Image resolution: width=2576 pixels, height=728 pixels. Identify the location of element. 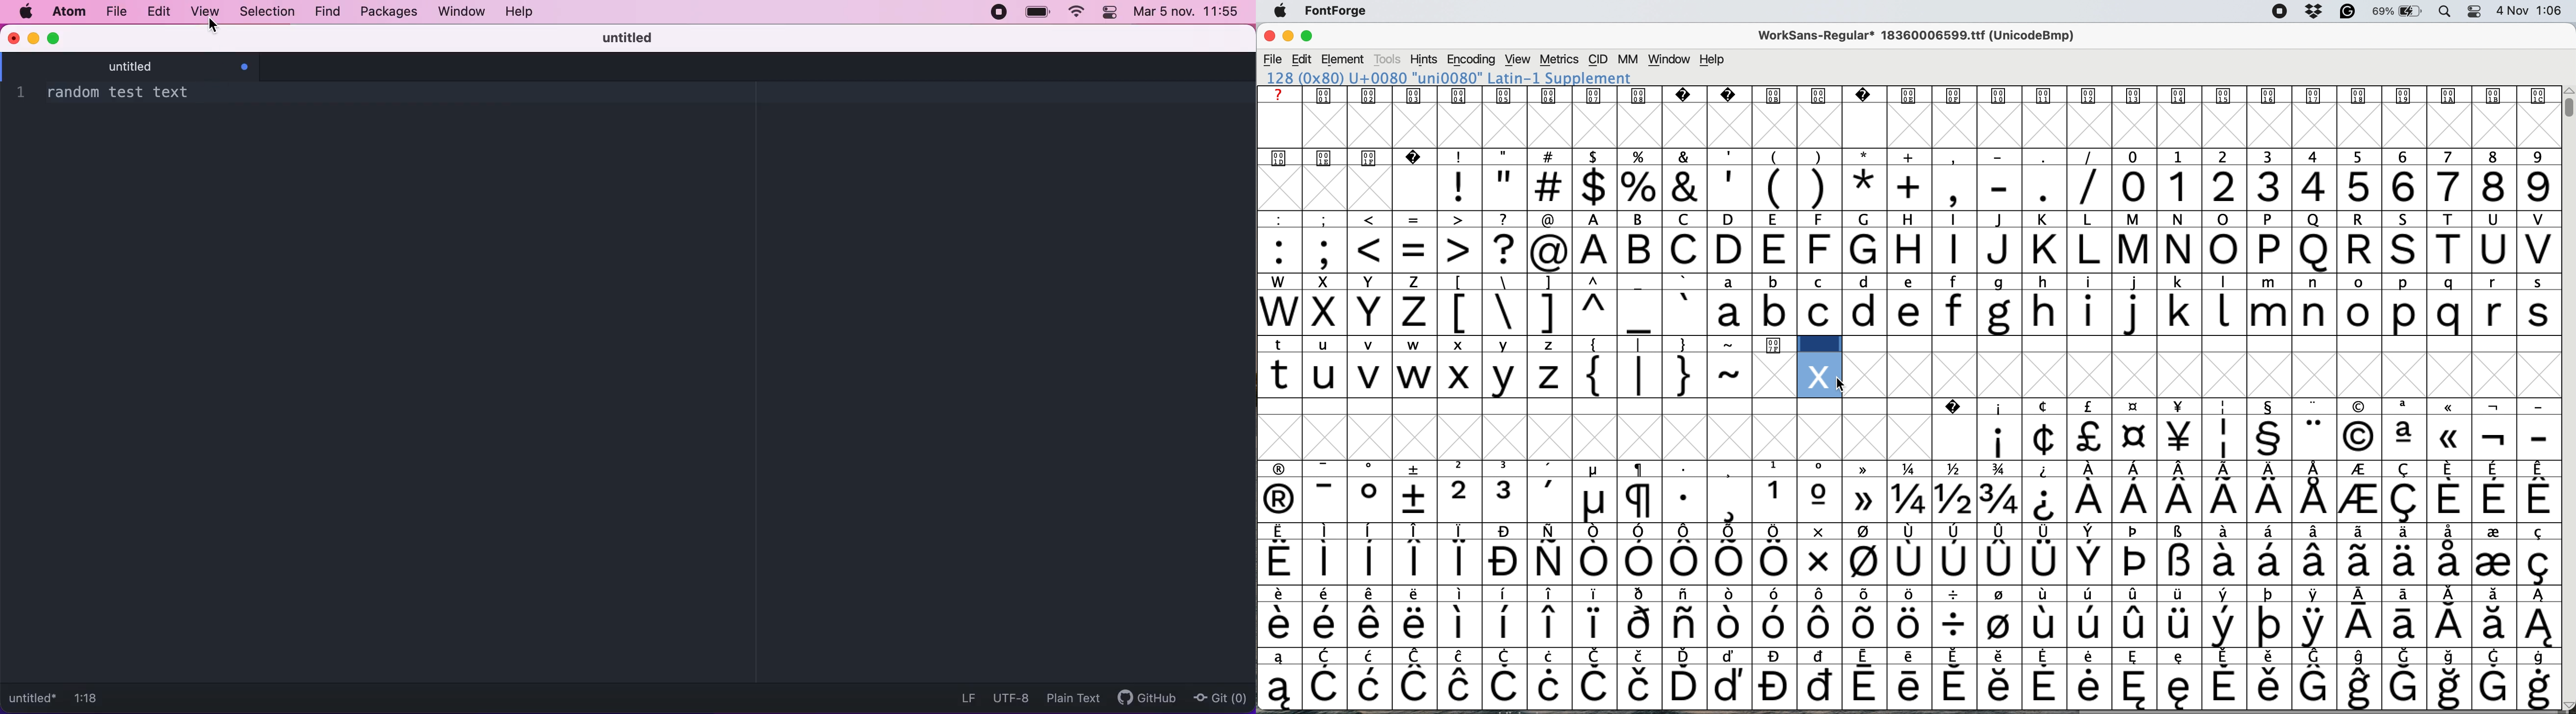
(1345, 60).